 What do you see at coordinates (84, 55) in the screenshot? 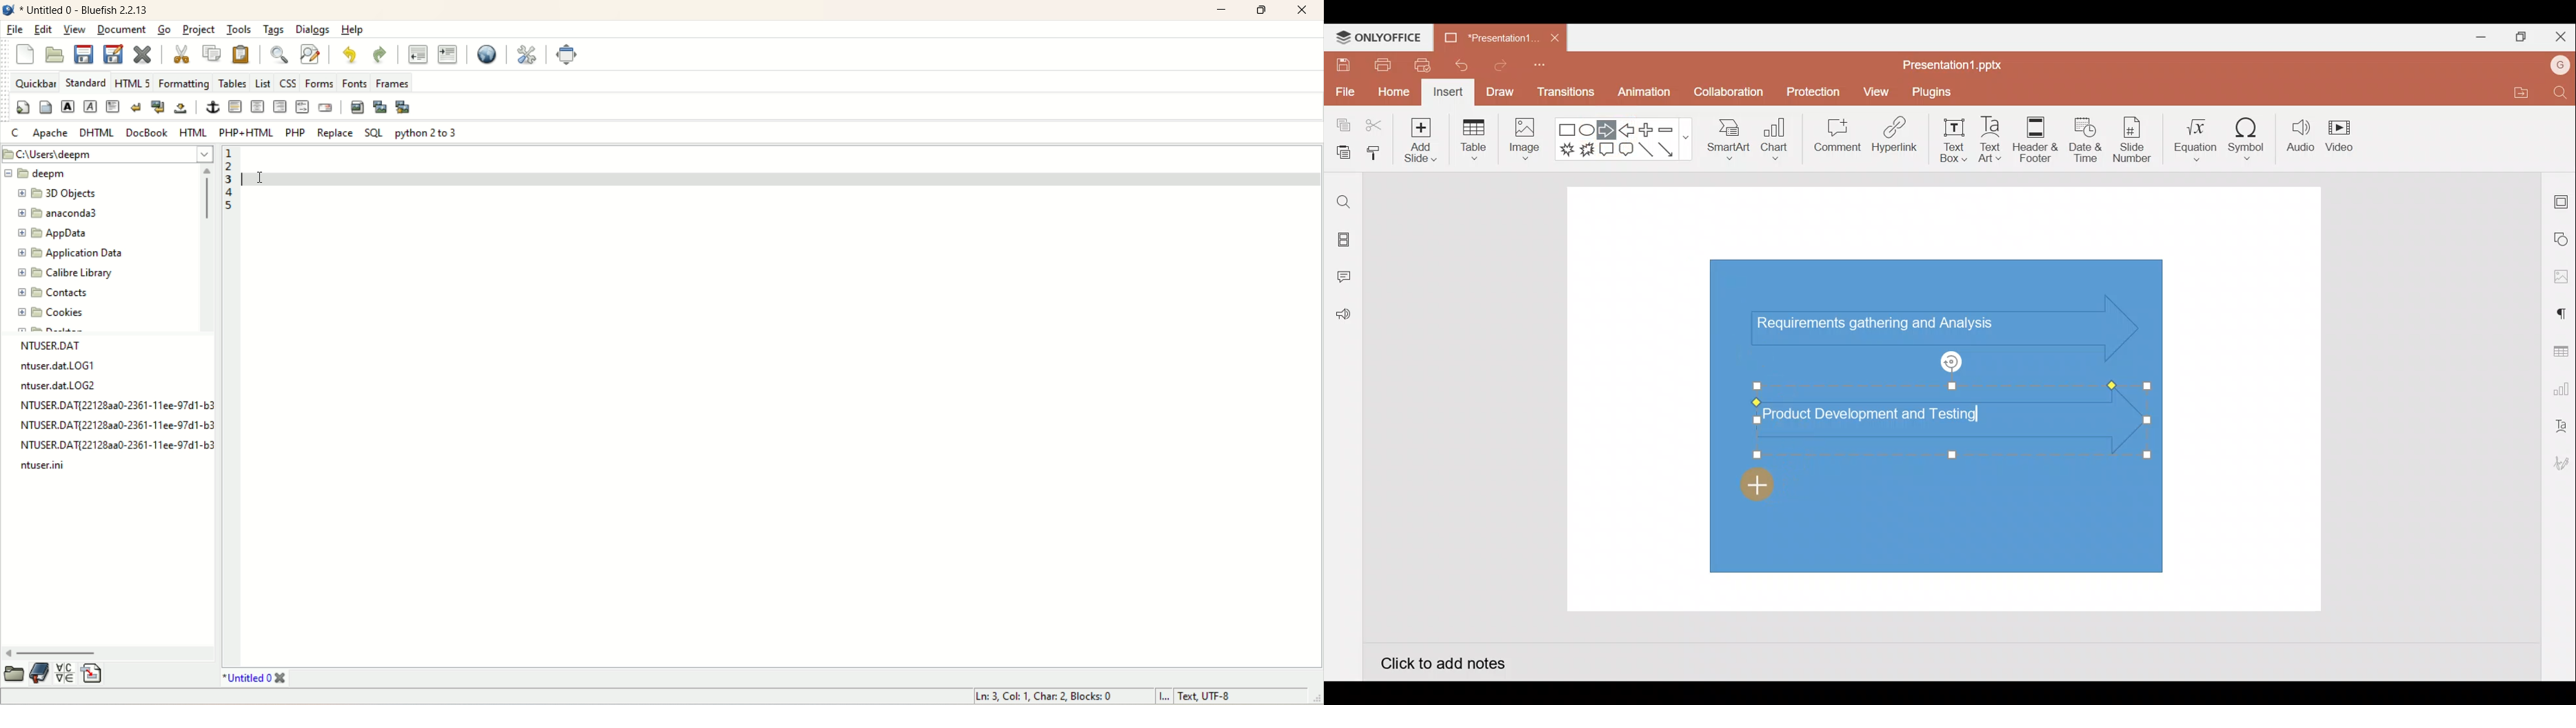
I see `save current file` at bounding box center [84, 55].